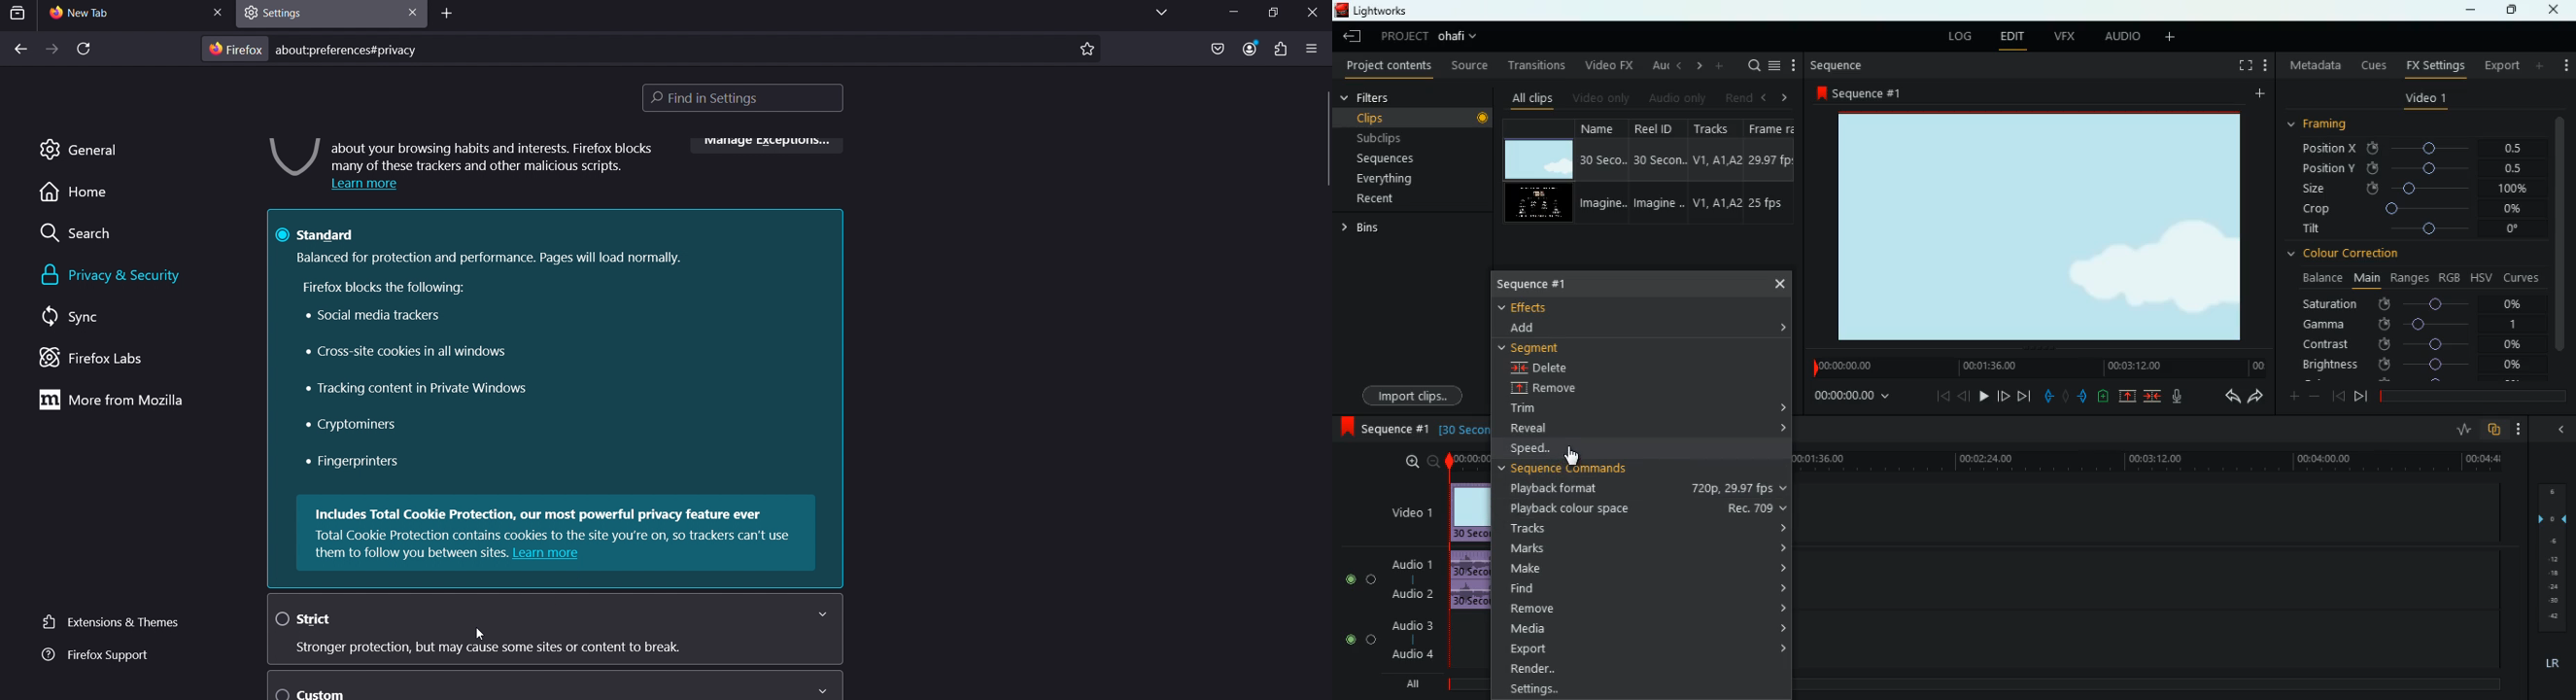 Image resolution: width=2576 pixels, height=700 pixels. What do you see at coordinates (107, 359) in the screenshot?
I see `firefox labs` at bounding box center [107, 359].